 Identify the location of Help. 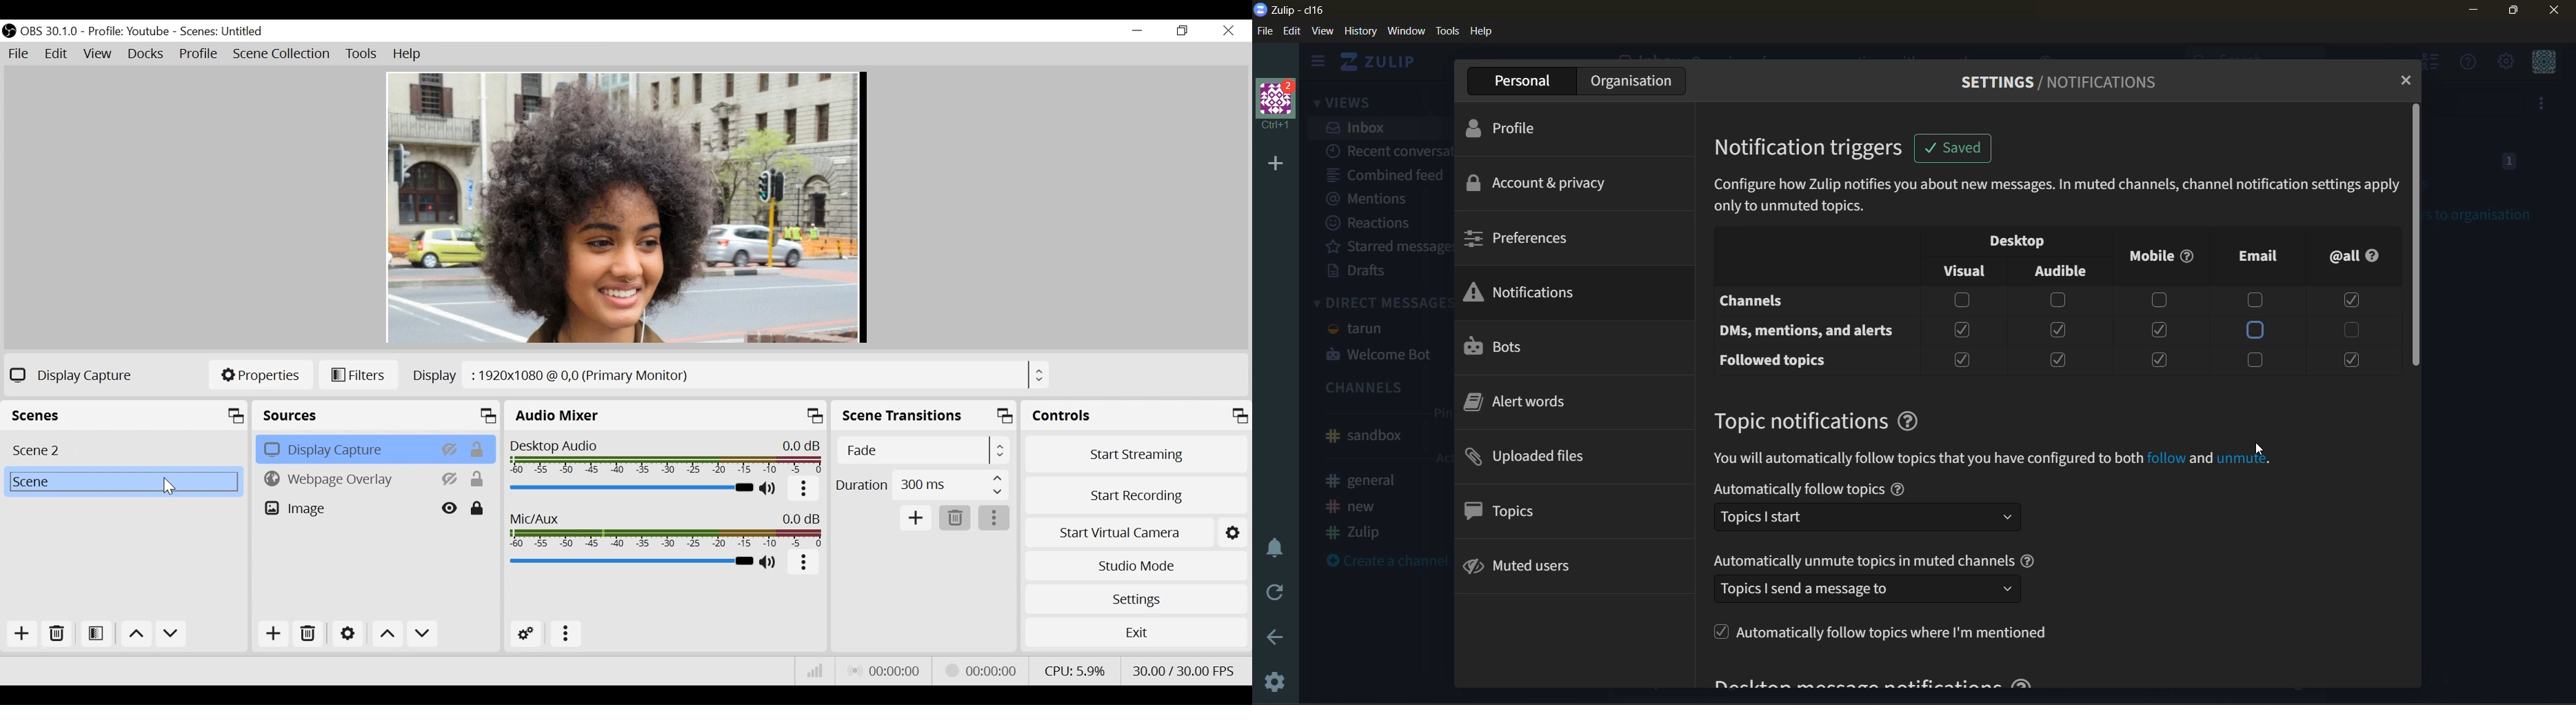
(409, 55).